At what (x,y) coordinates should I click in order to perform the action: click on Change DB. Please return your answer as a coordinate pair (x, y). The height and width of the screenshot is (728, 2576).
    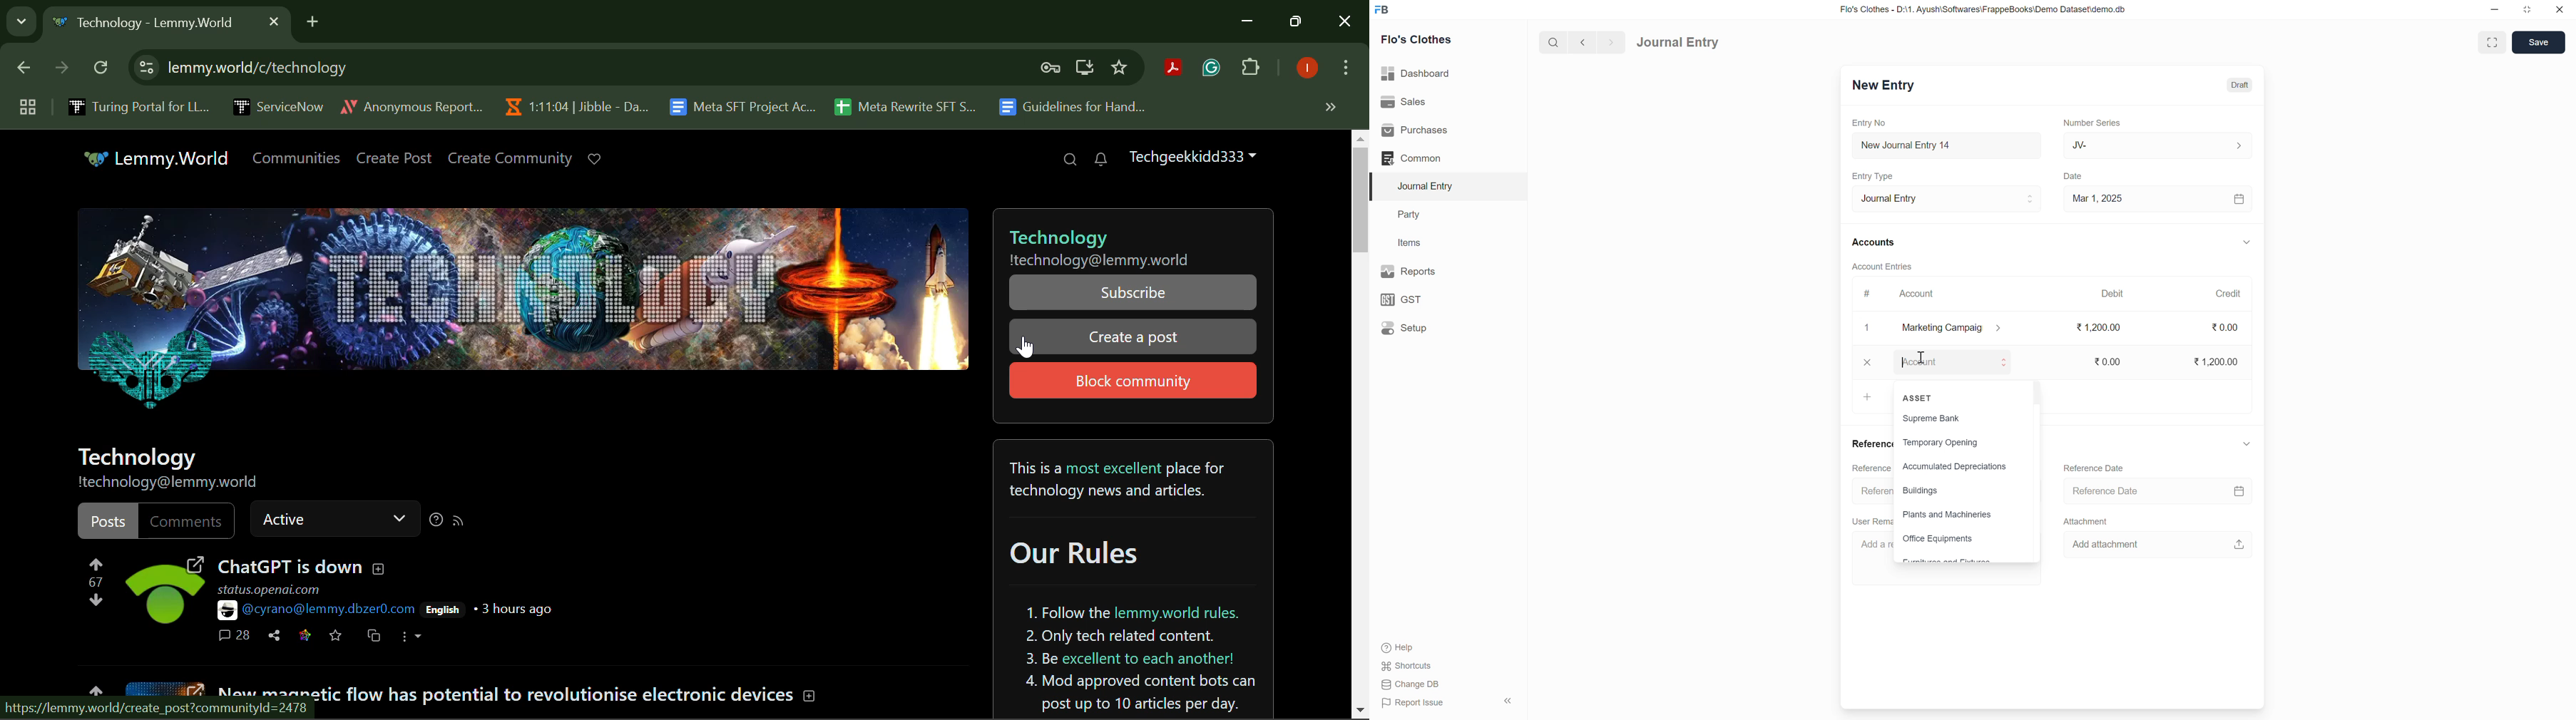
    Looking at the image, I should click on (1410, 684).